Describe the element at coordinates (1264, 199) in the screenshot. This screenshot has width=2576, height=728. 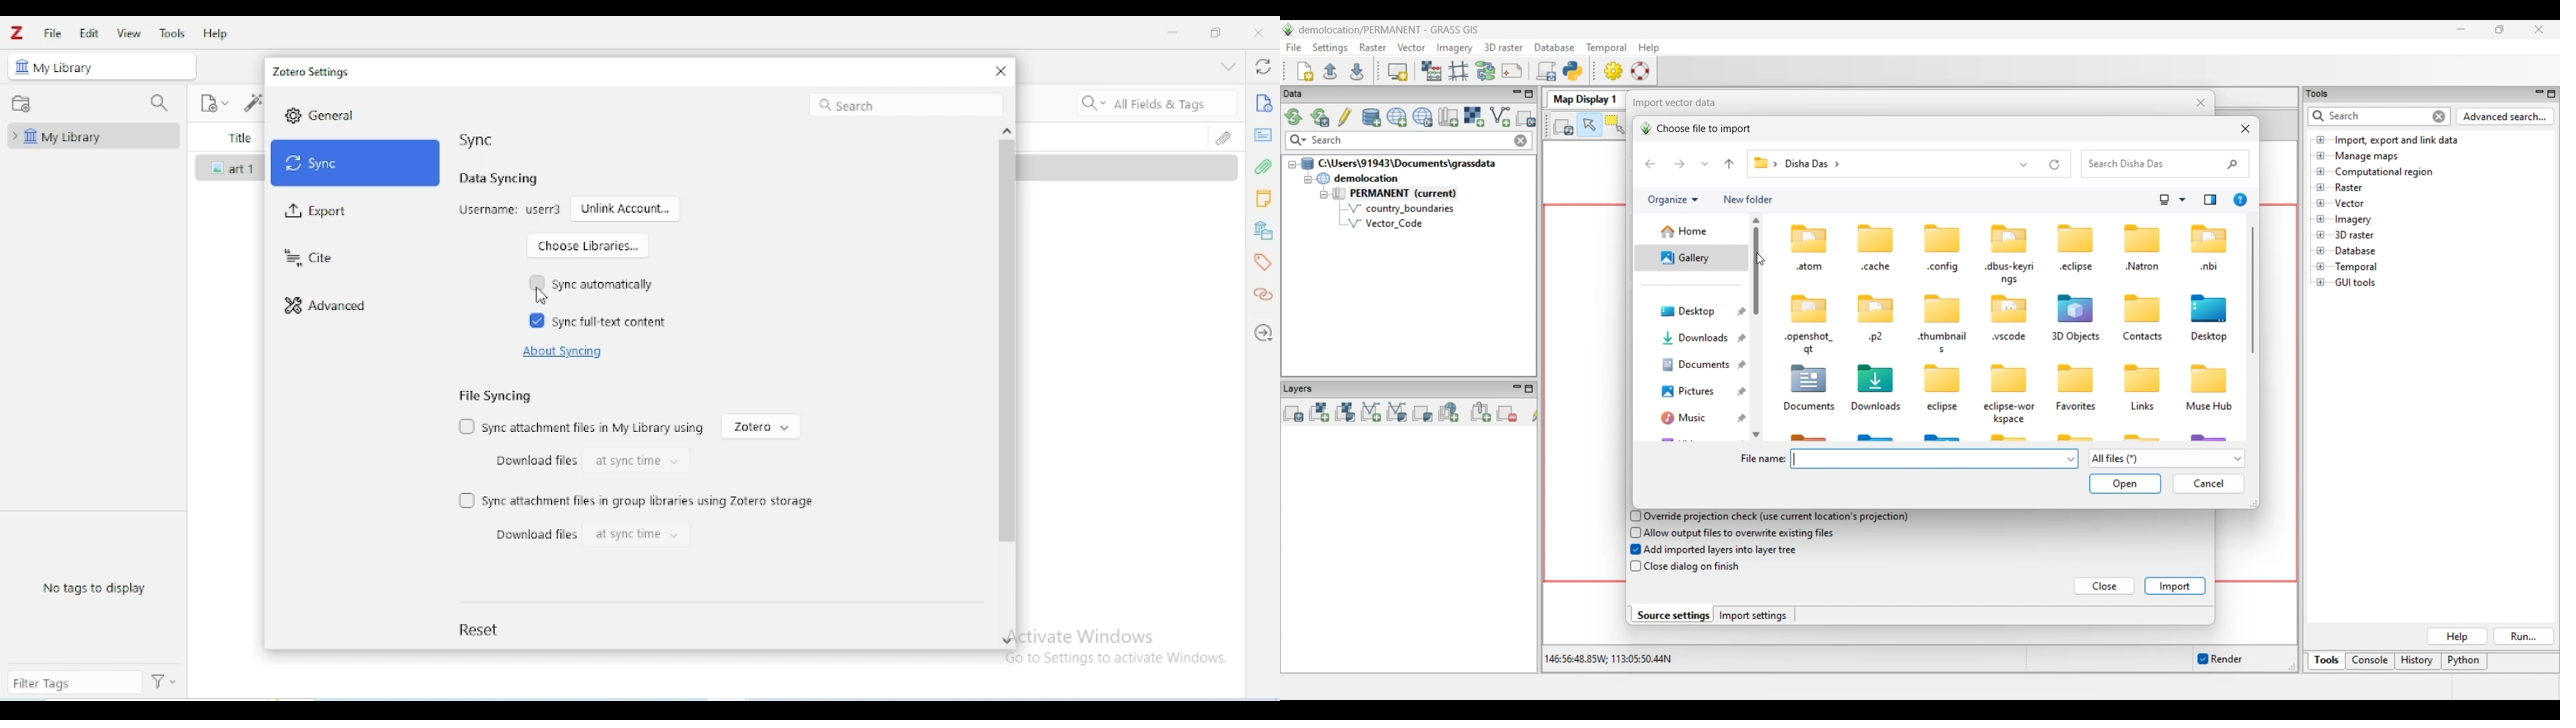
I see `notes` at that location.